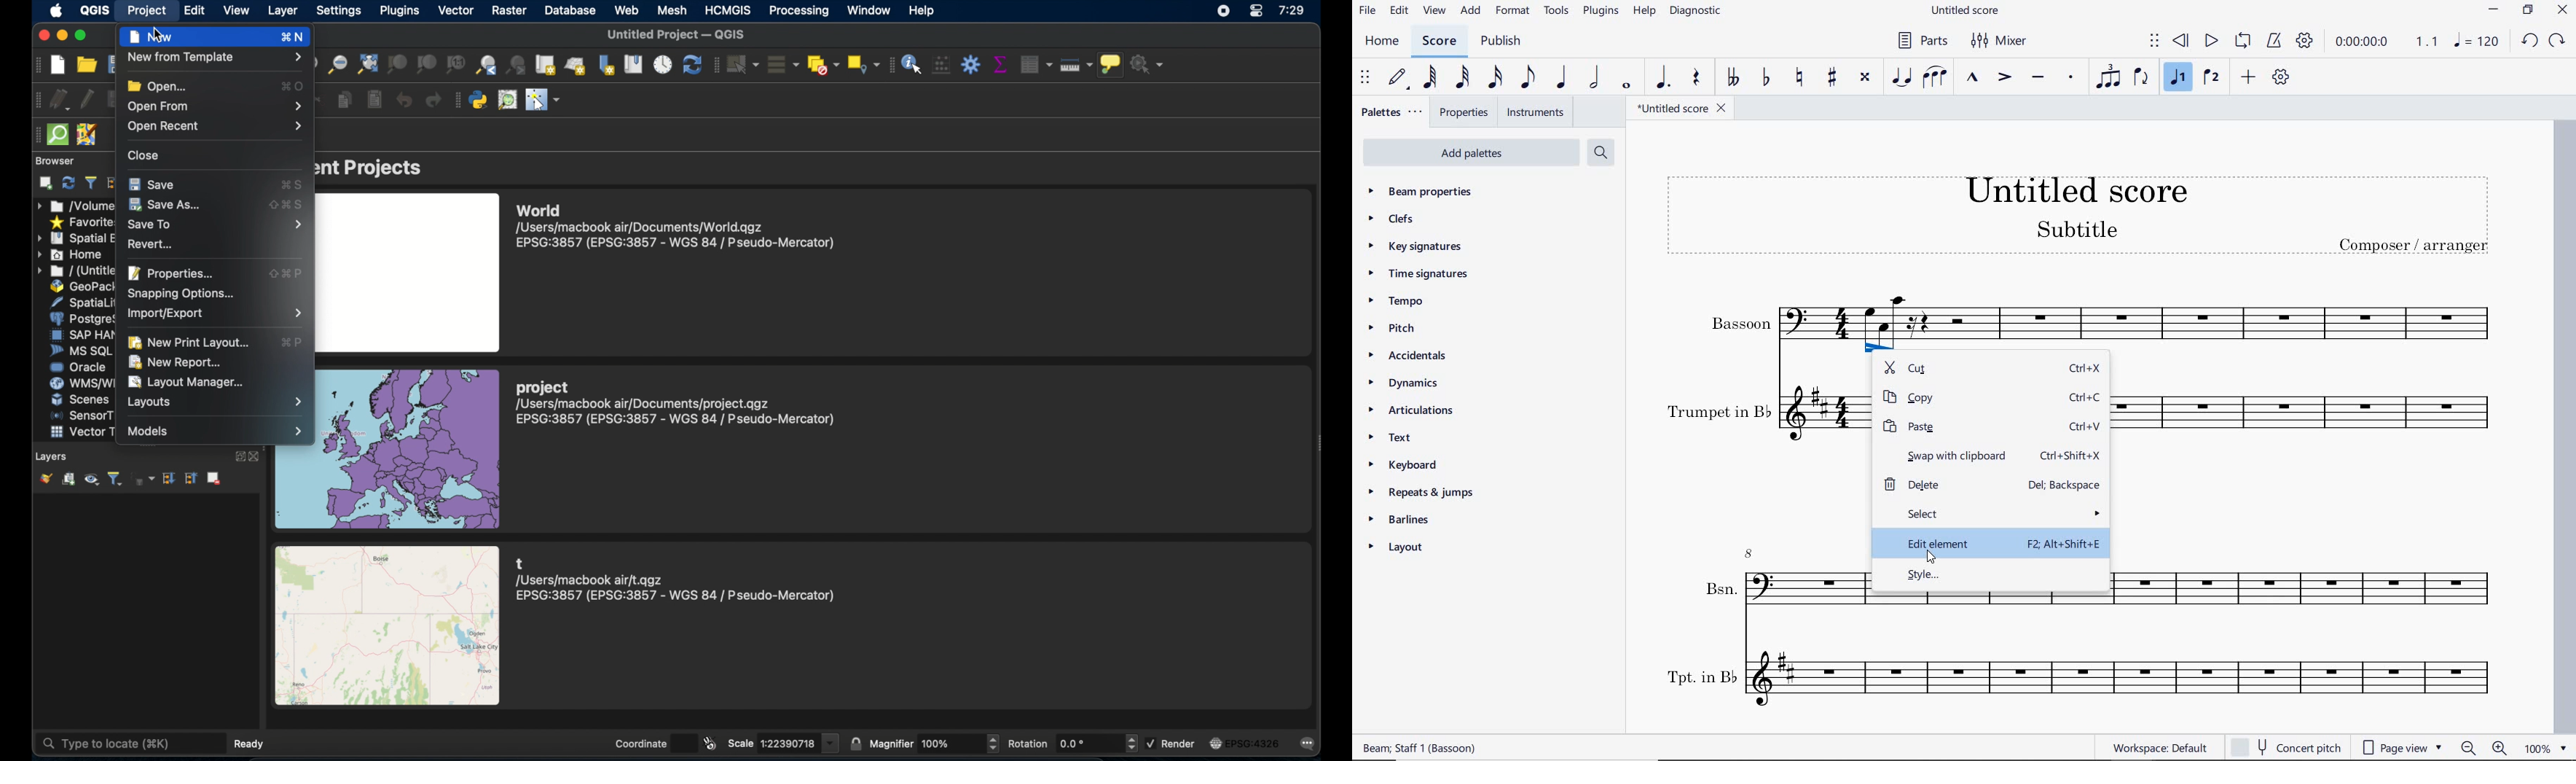  I want to click on ew print layout shortcut, so click(294, 340).